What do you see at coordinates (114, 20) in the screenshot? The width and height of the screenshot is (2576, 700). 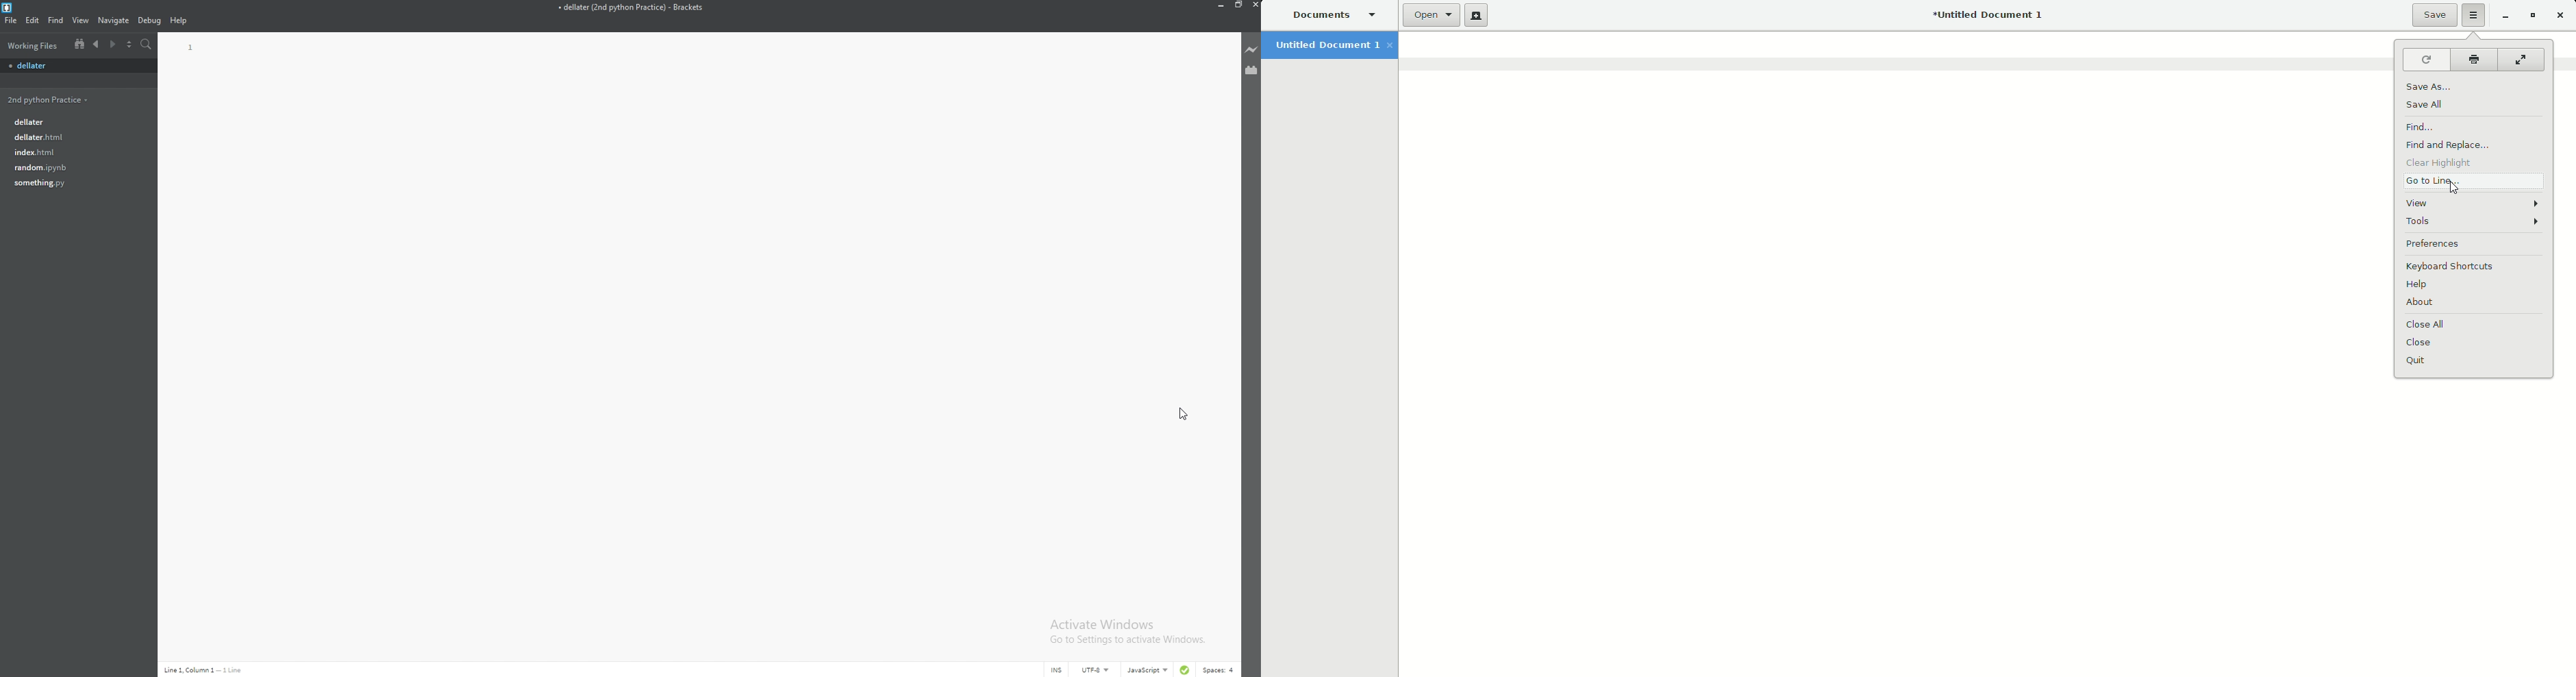 I see `navigate` at bounding box center [114, 20].